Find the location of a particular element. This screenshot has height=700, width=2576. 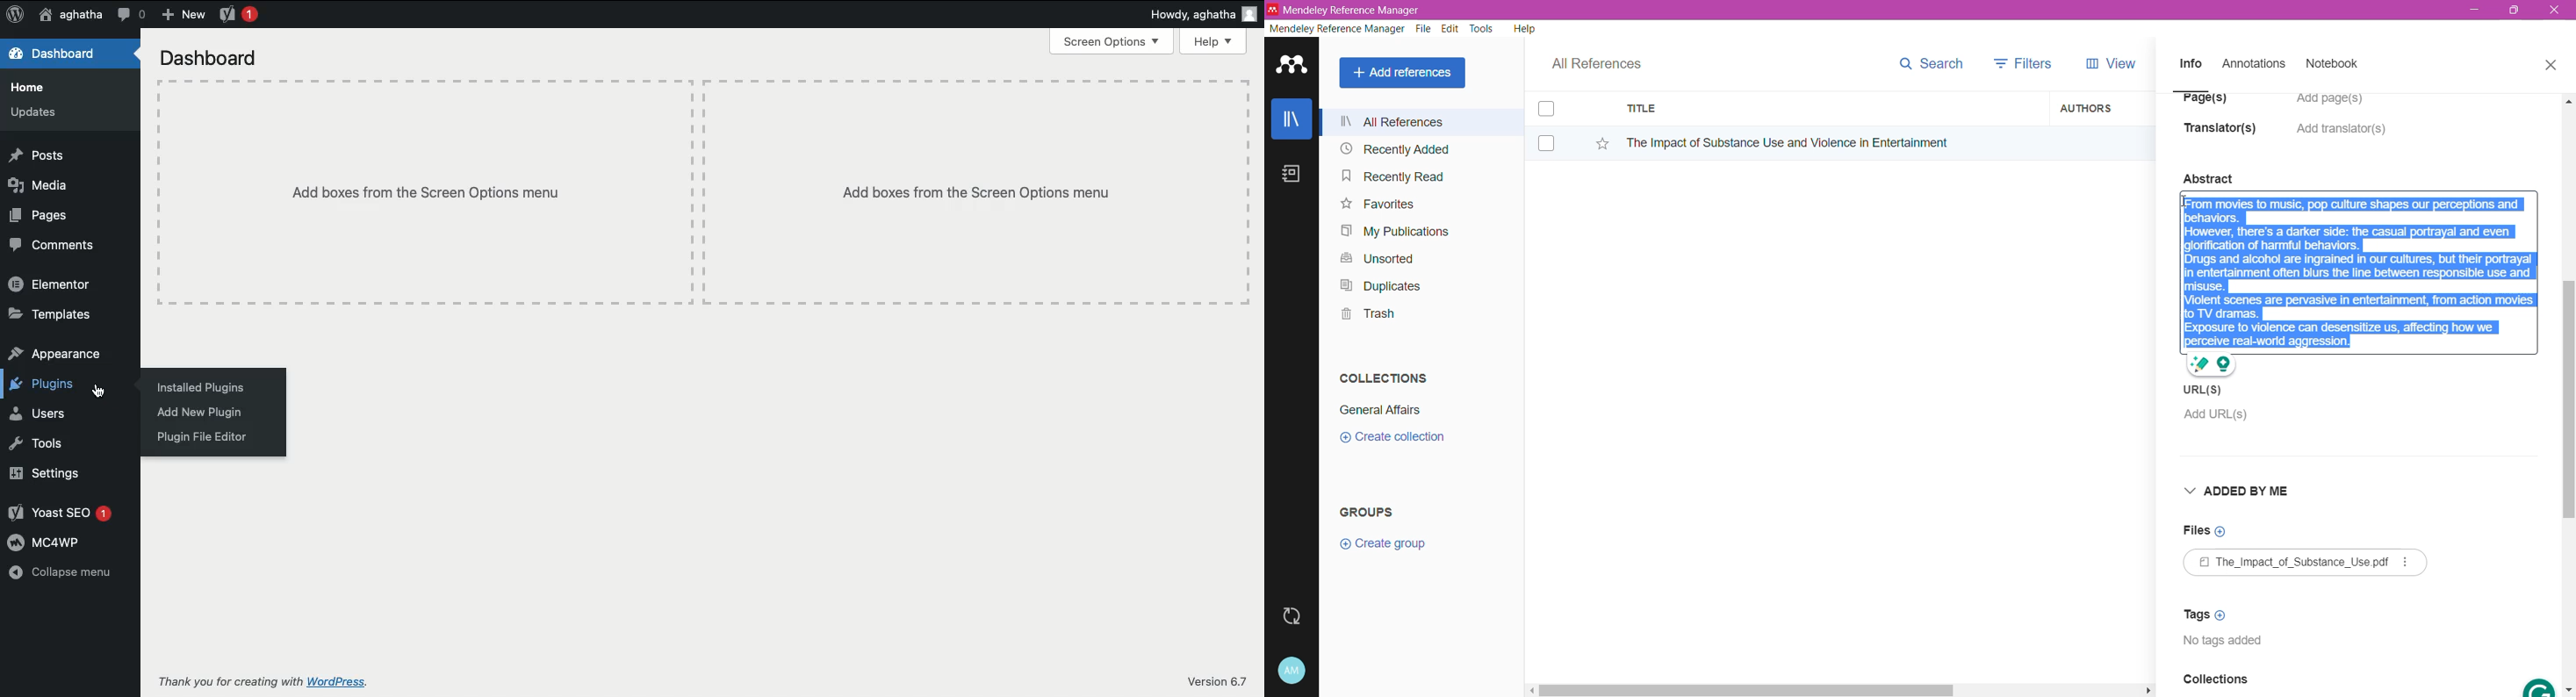

Restore Down is located at coordinates (2516, 11).